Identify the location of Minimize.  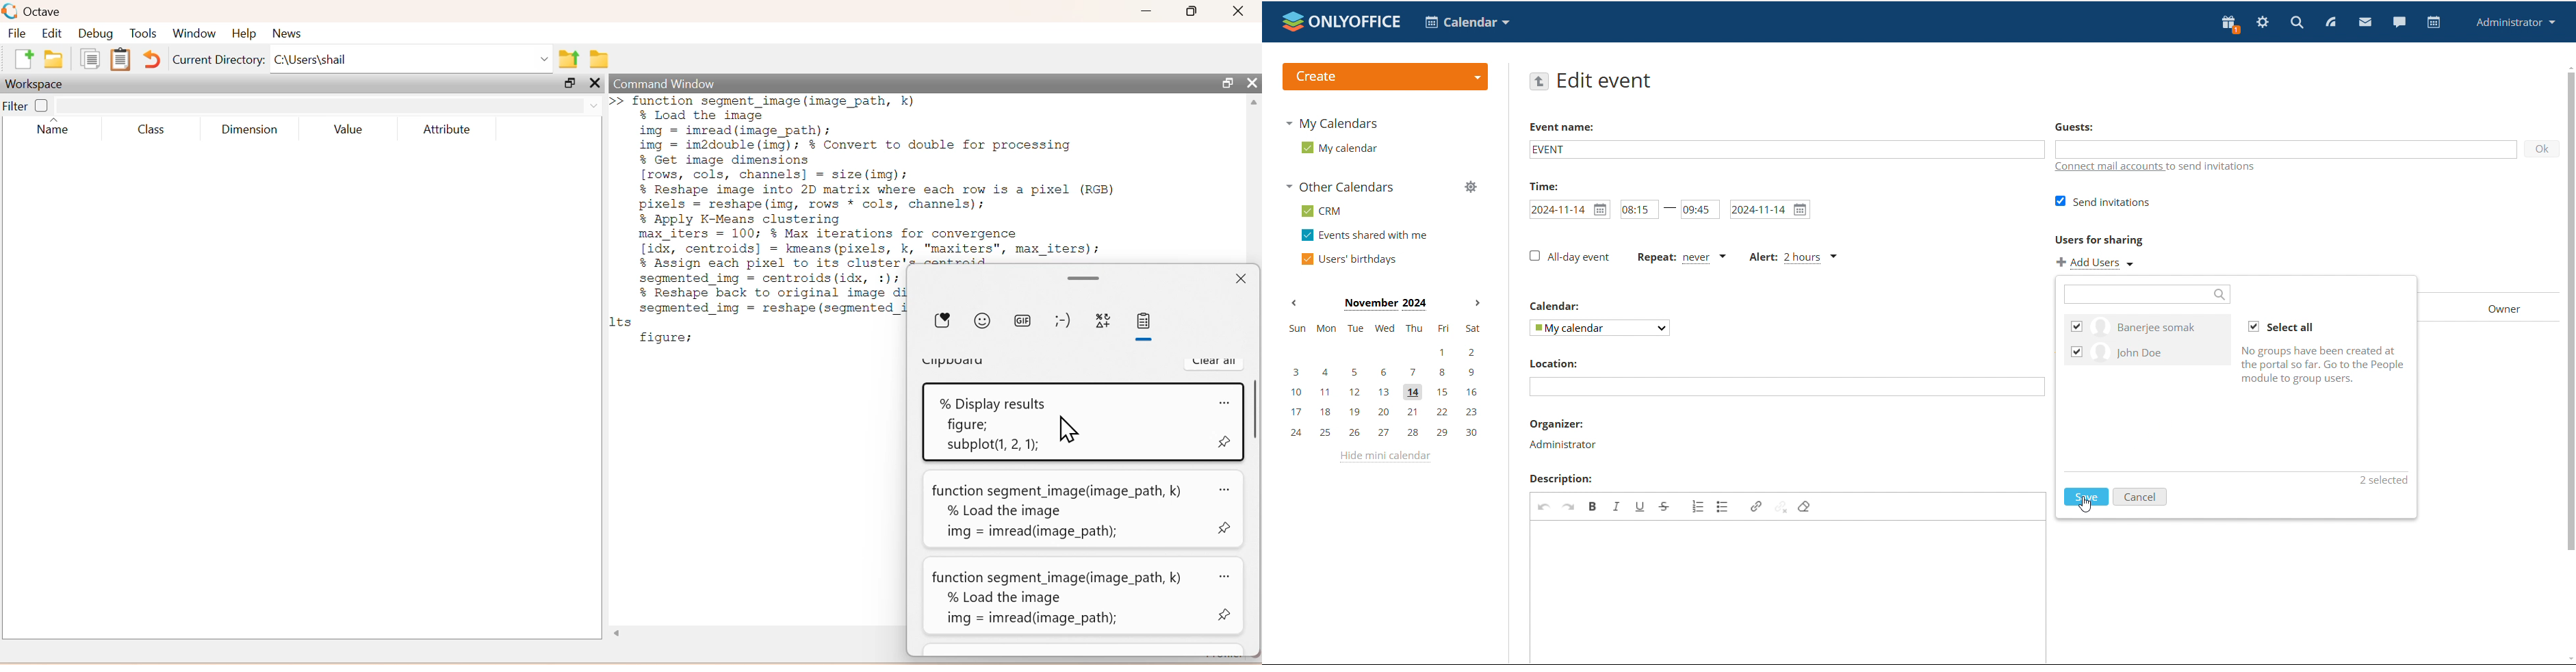
(1084, 277).